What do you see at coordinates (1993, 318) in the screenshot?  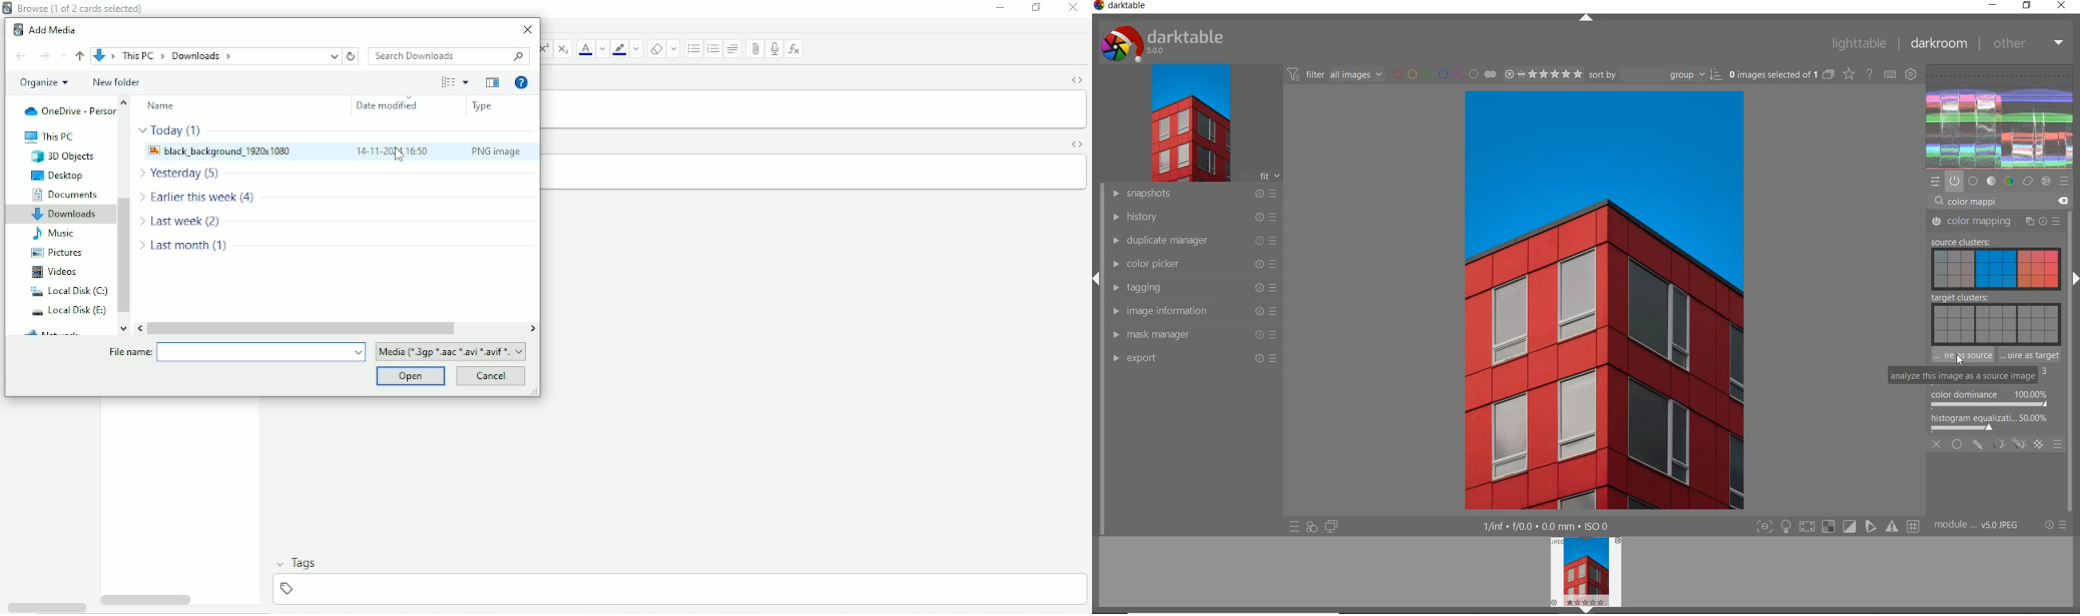 I see `TARGET CLUSTERS` at bounding box center [1993, 318].